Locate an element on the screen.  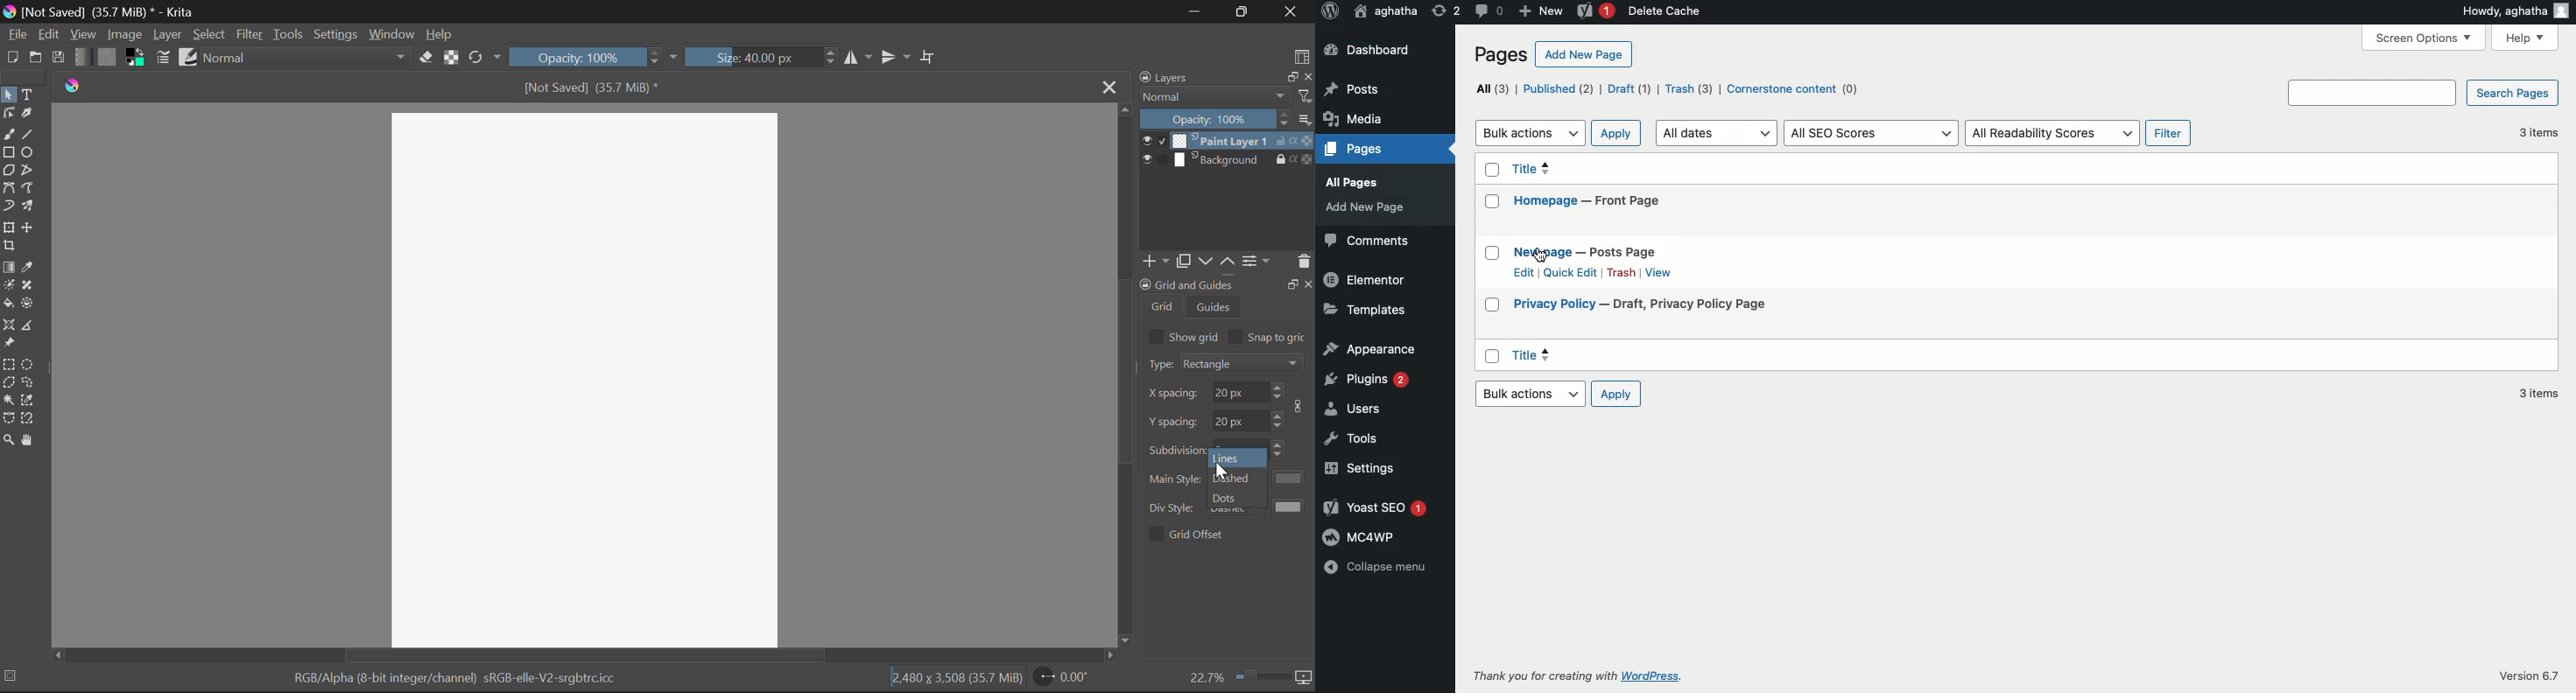
checkbox is located at coordinates (1155, 336).